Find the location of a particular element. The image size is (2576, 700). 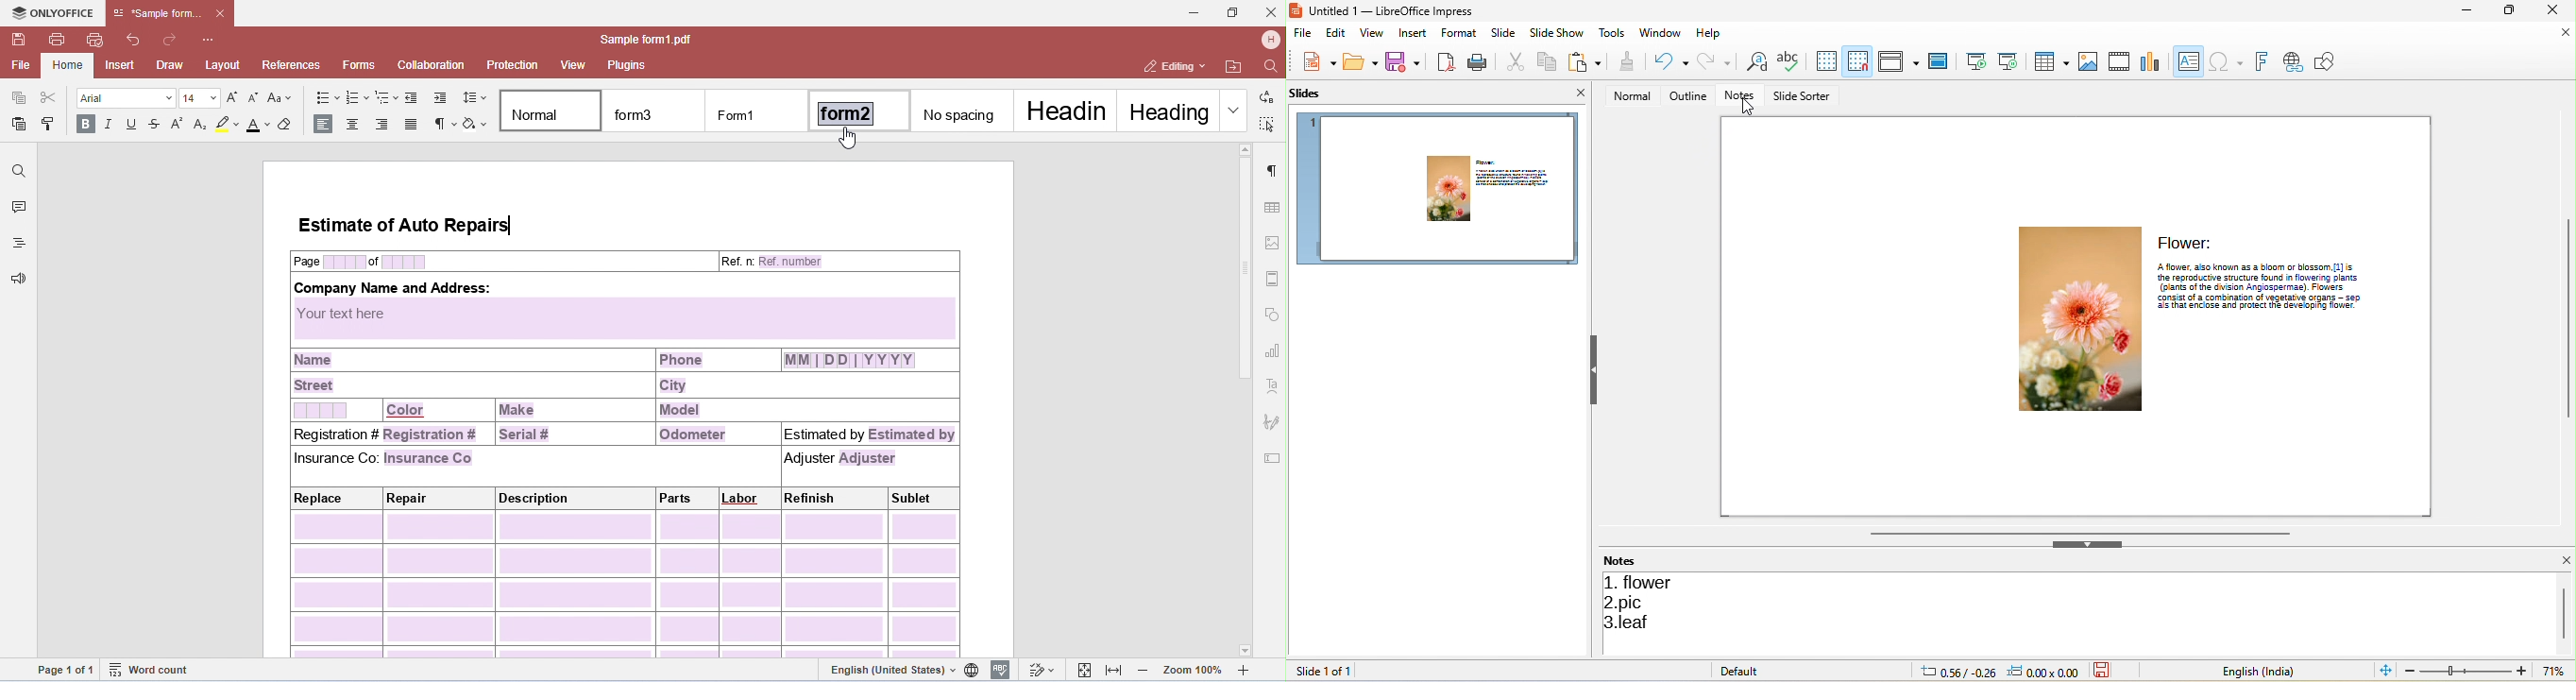

minimize is located at coordinates (2470, 10).